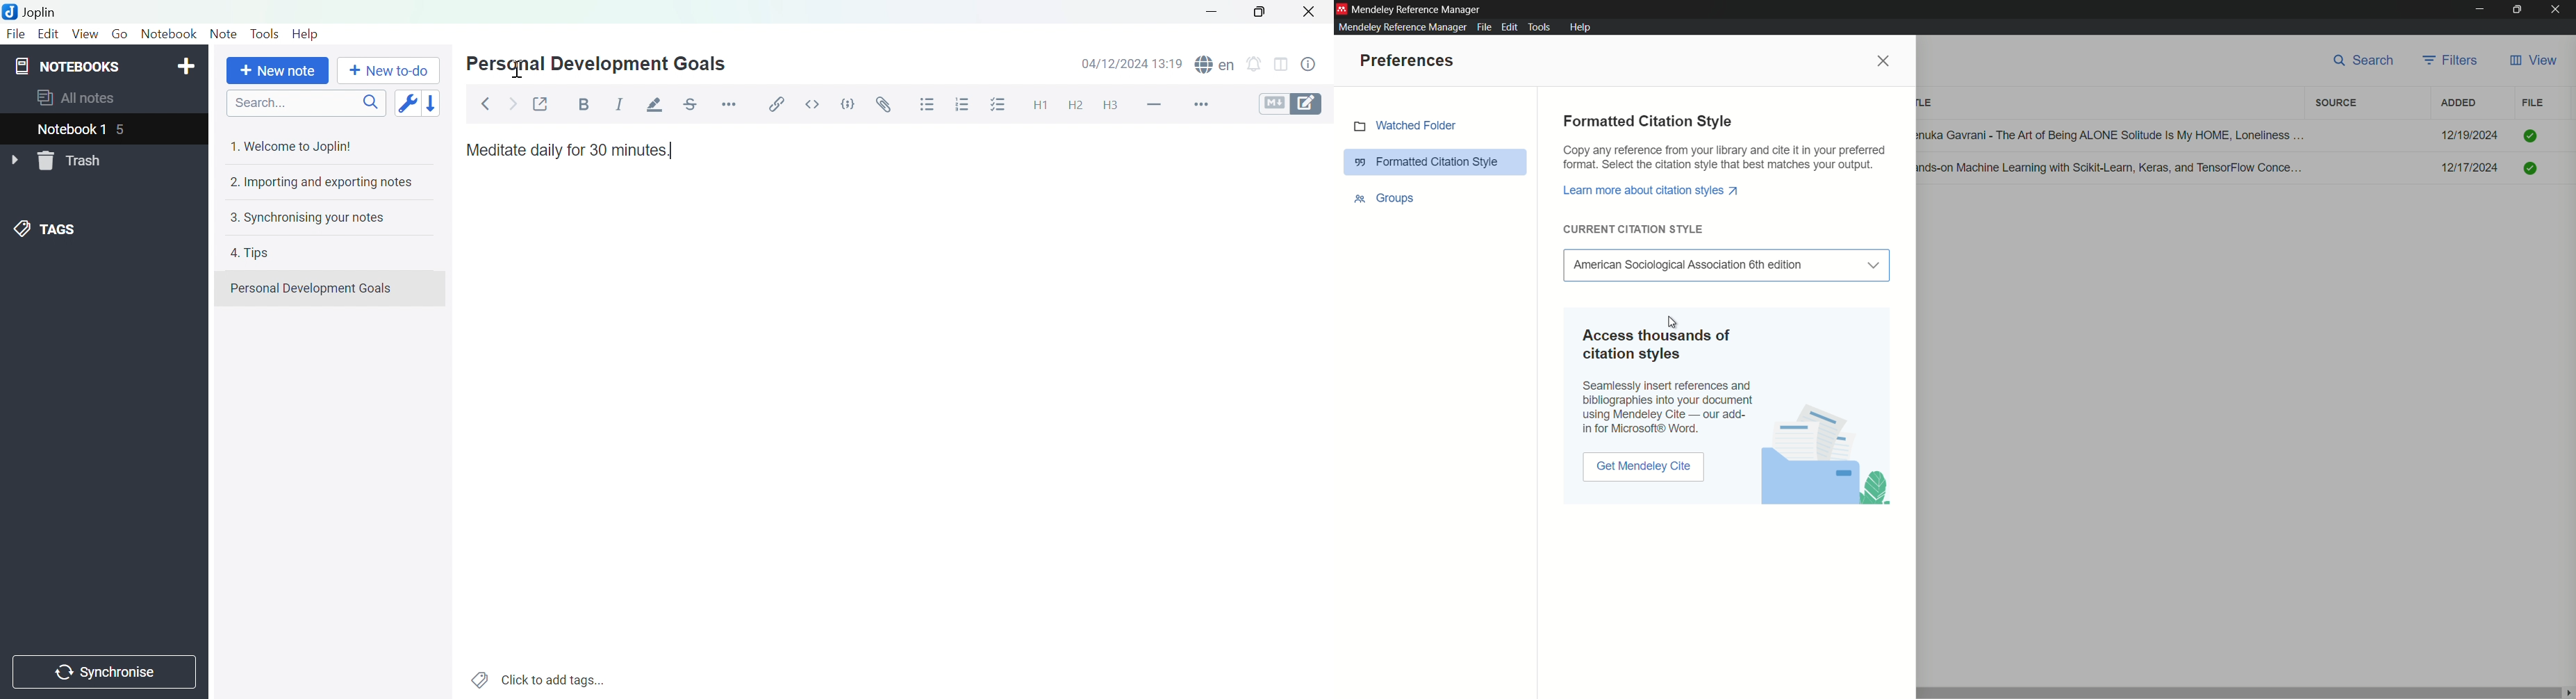 This screenshot has width=2576, height=700. Describe the element at coordinates (1291, 106) in the screenshot. I see `Toggle editors` at that location.